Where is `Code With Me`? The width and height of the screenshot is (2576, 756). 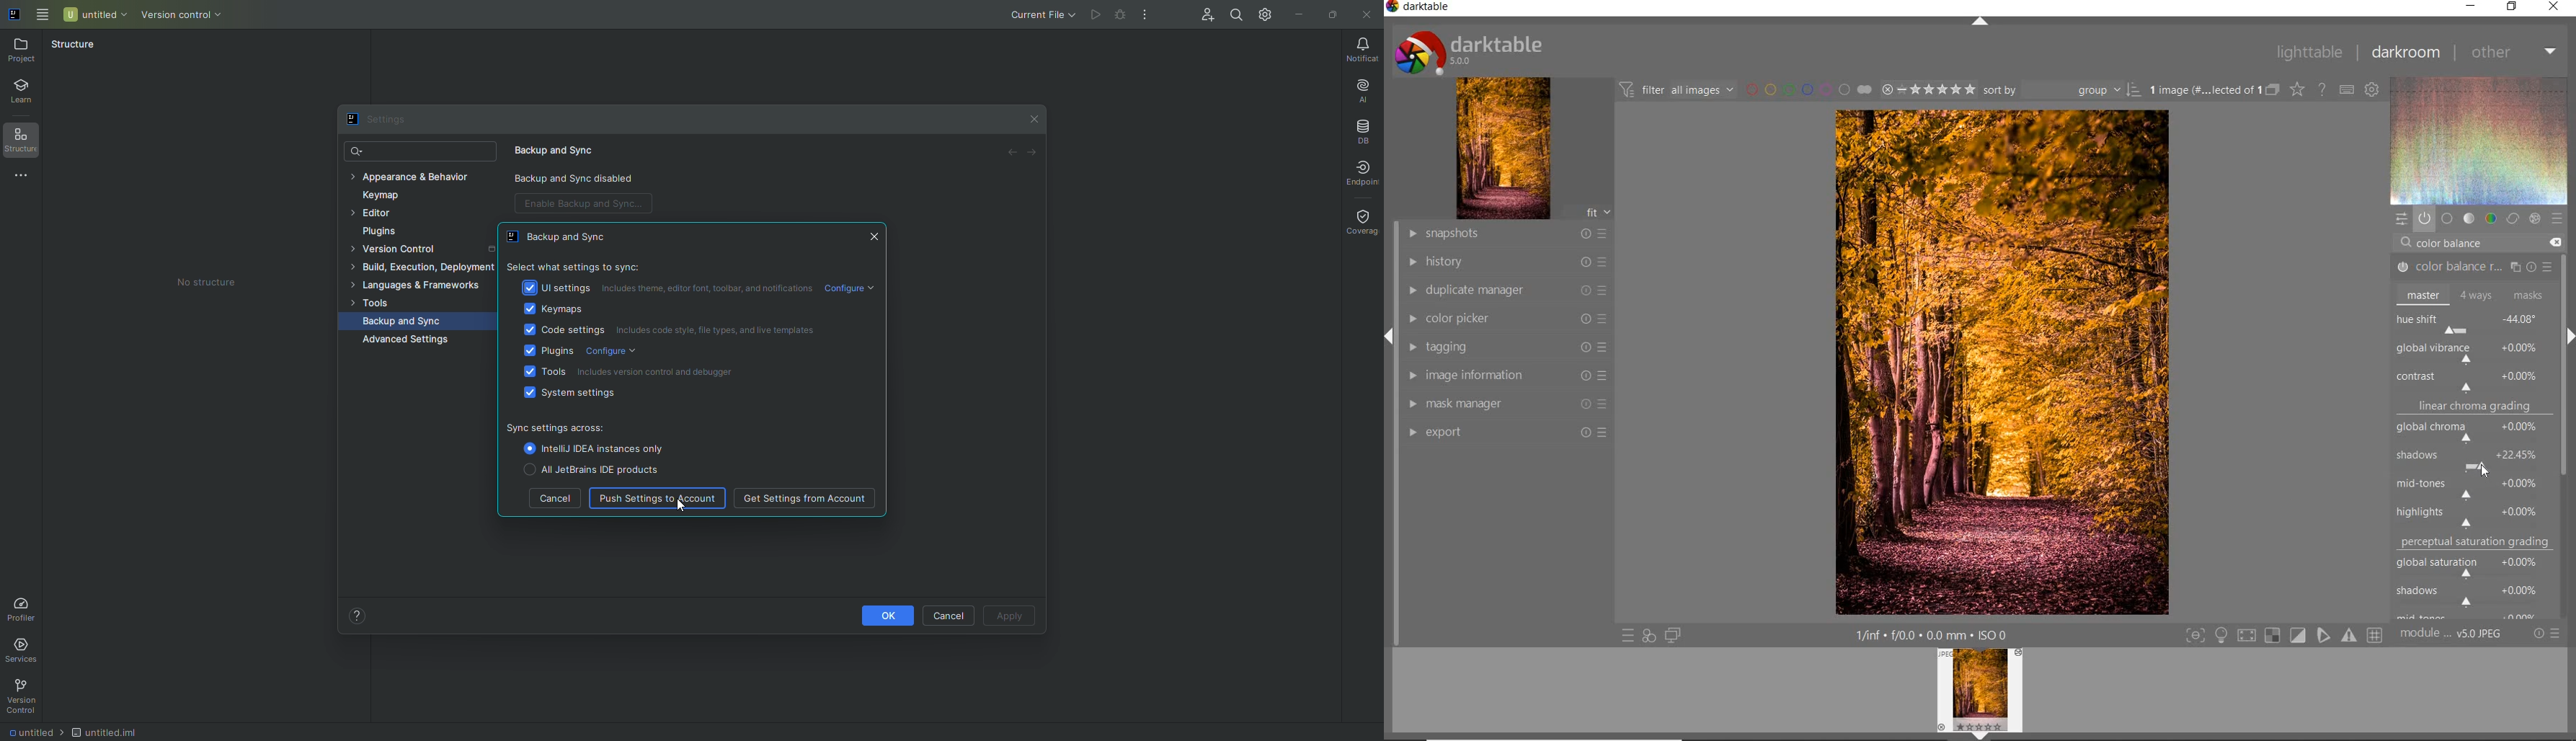 Code With Me is located at coordinates (1204, 17).